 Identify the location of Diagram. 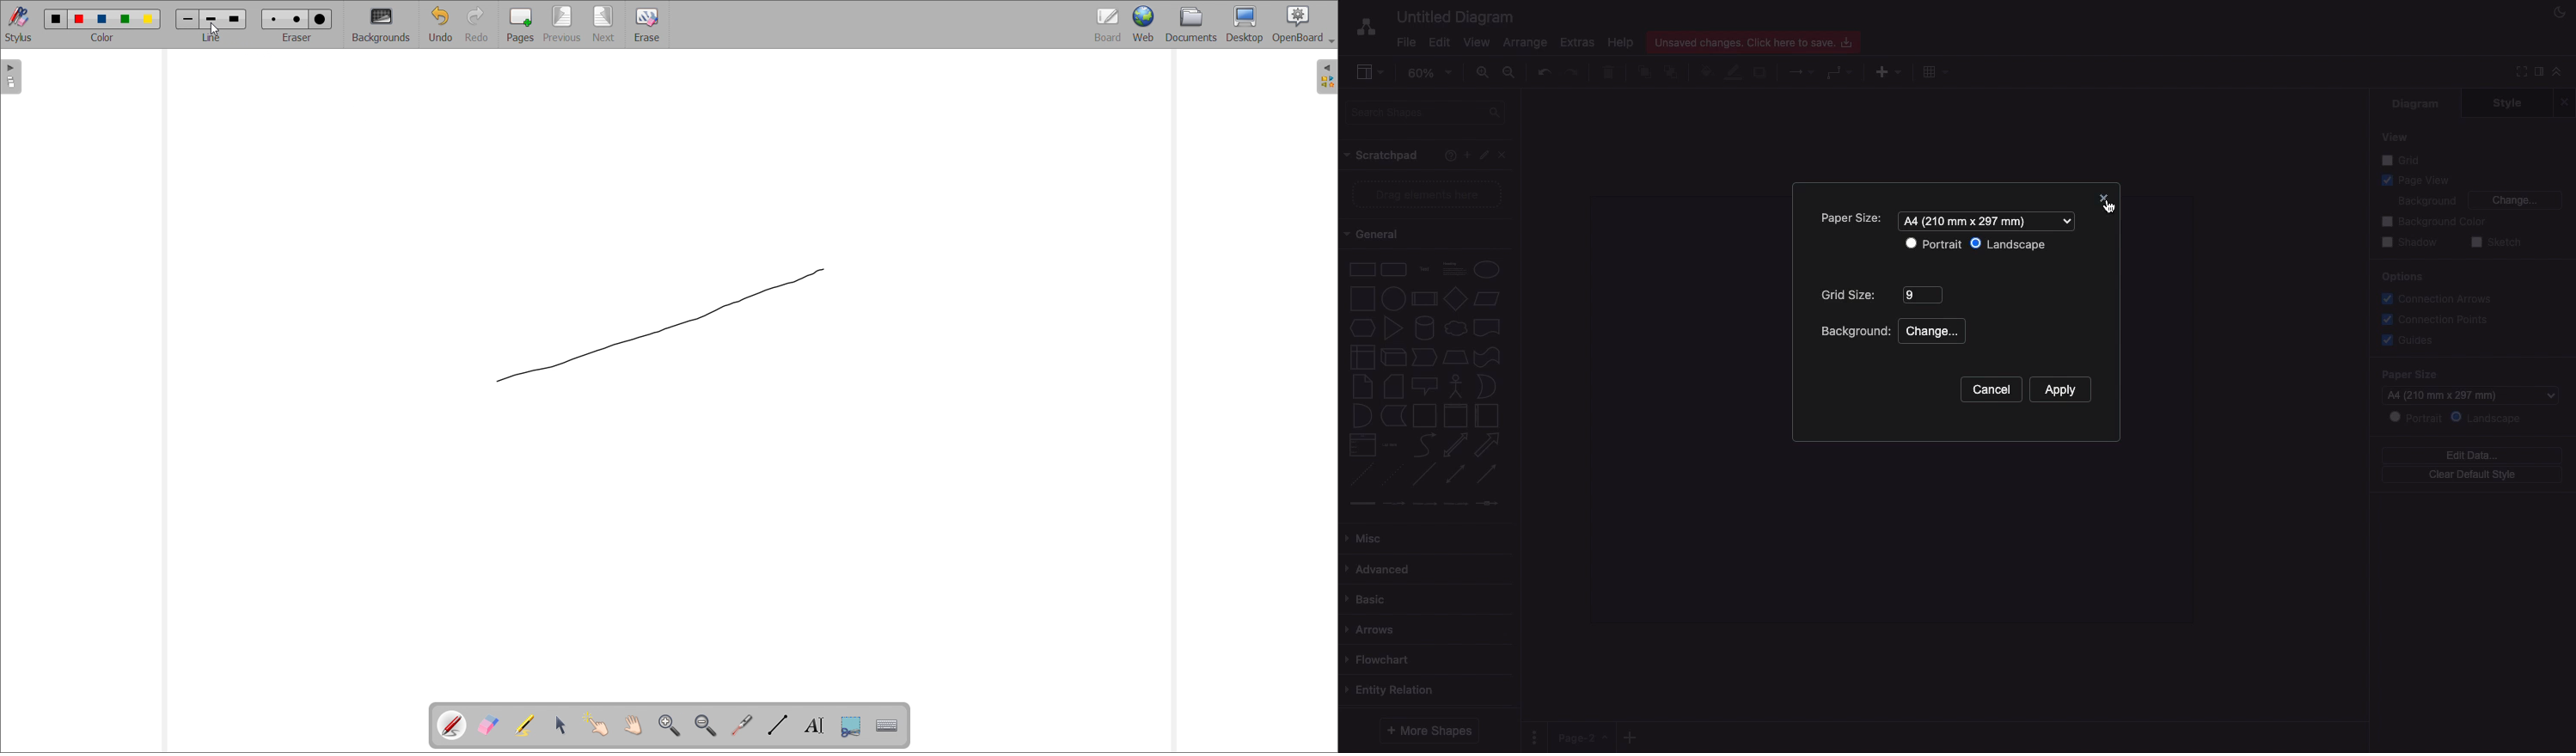
(2417, 104).